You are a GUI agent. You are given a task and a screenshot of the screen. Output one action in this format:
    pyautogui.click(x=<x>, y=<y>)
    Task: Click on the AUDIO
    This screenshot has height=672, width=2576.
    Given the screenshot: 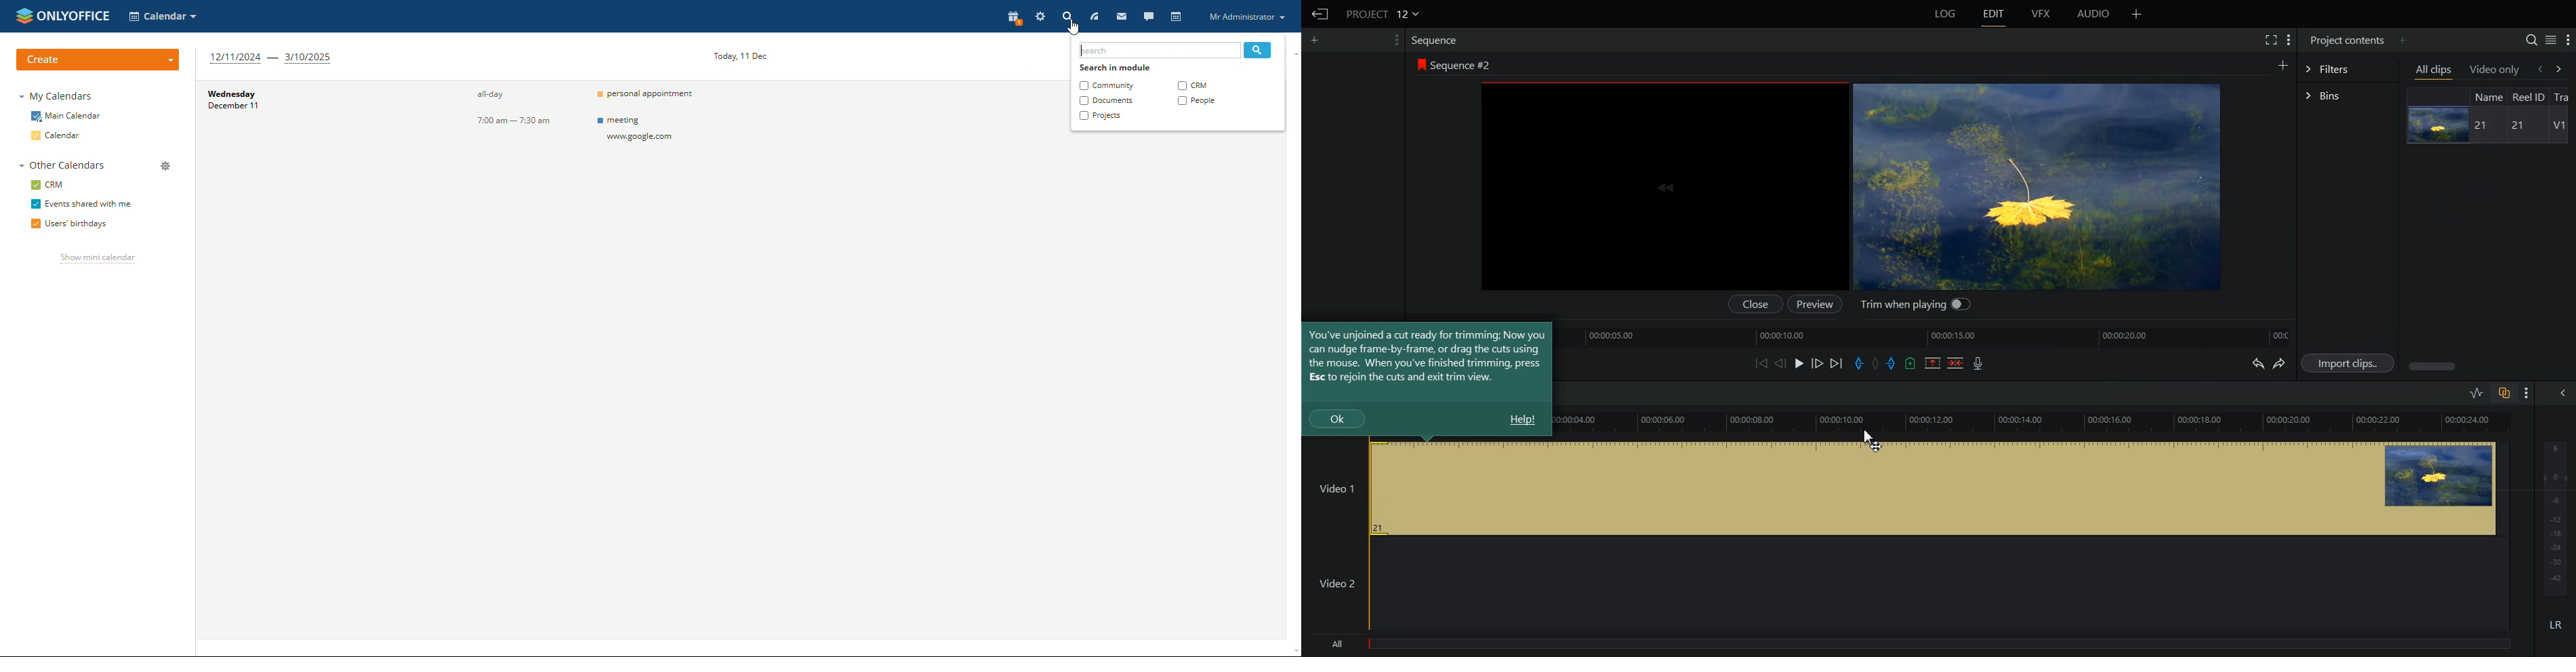 What is the action you would take?
    pyautogui.click(x=2093, y=14)
    